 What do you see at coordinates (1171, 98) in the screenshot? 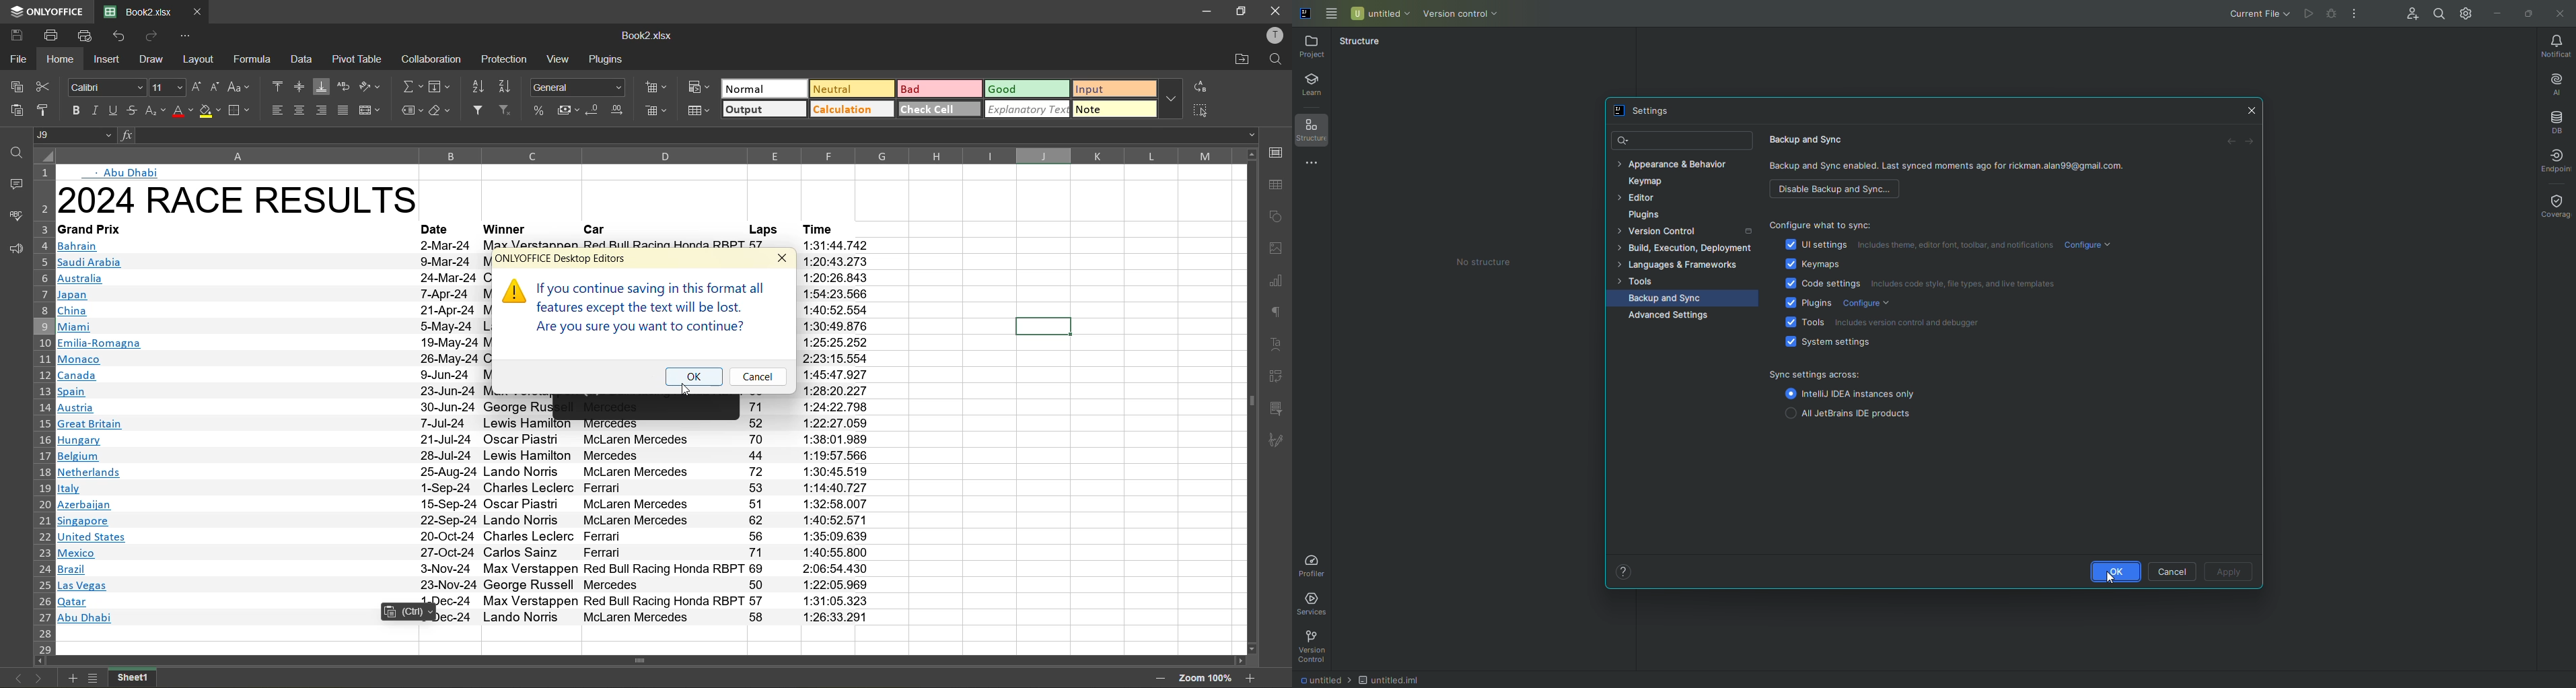
I see `more options` at bounding box center [1171, 98].